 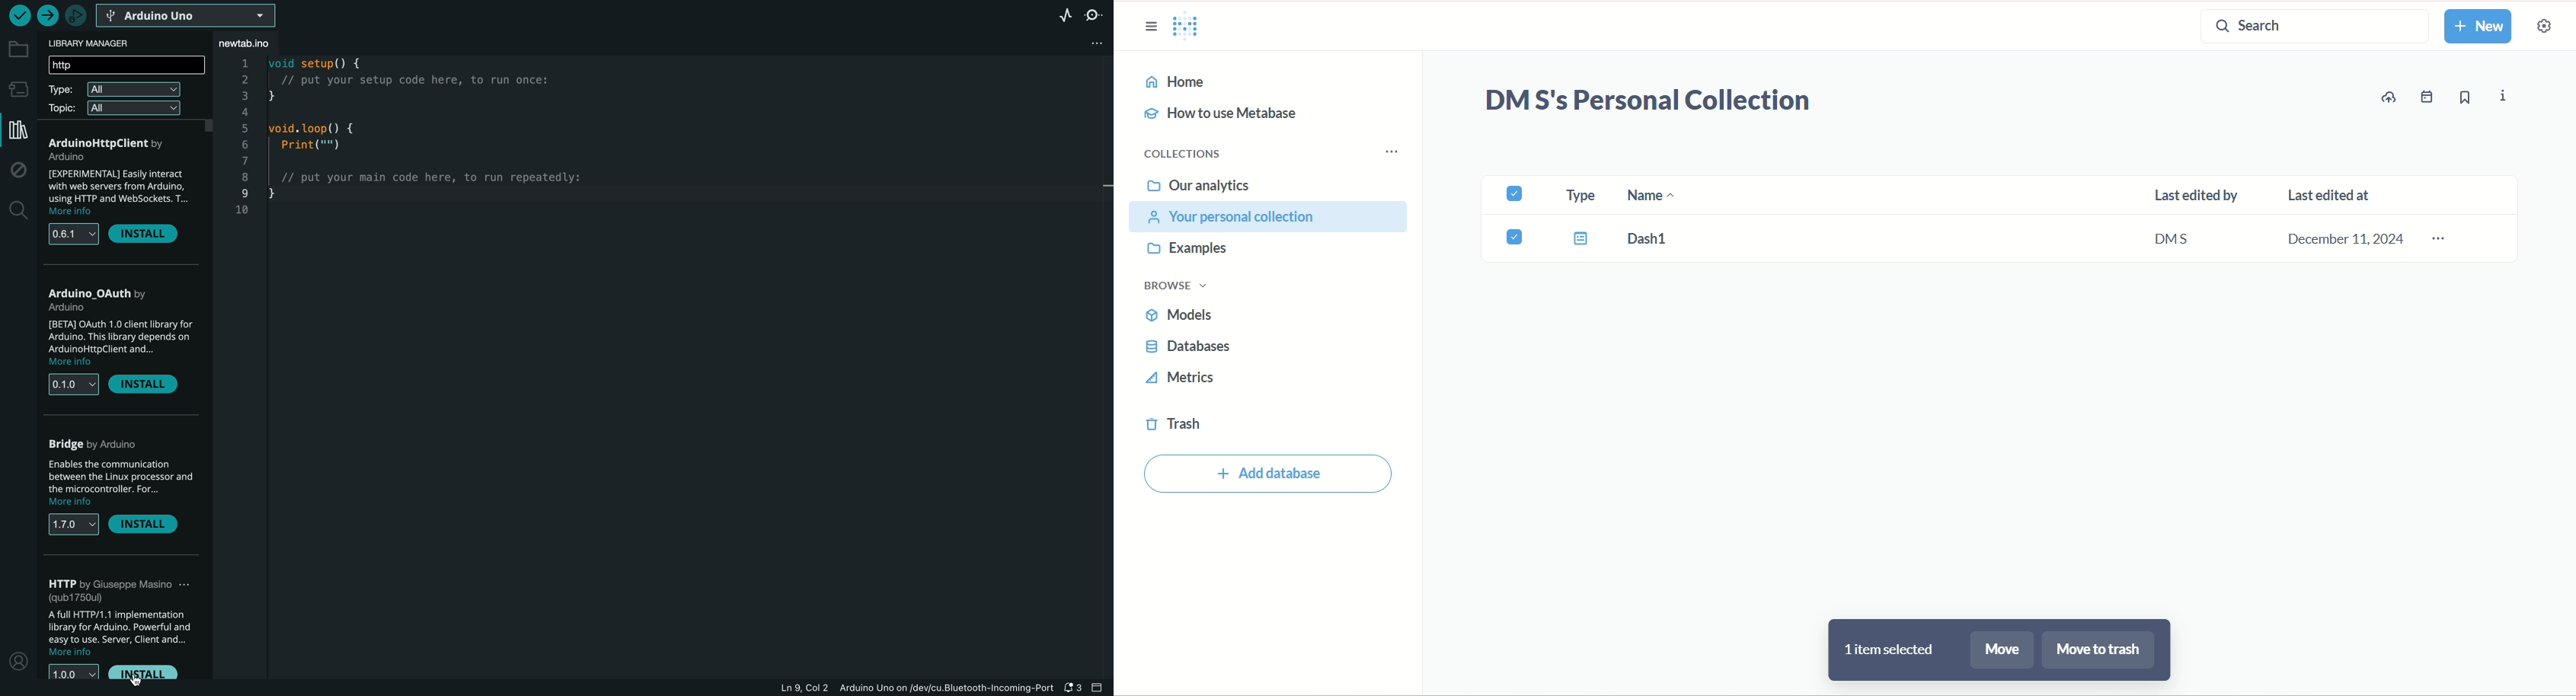 What do you see at coordinates (1890, 649) in the screenshot?
I see `1 item selected` at bounding box center [1890, 649].